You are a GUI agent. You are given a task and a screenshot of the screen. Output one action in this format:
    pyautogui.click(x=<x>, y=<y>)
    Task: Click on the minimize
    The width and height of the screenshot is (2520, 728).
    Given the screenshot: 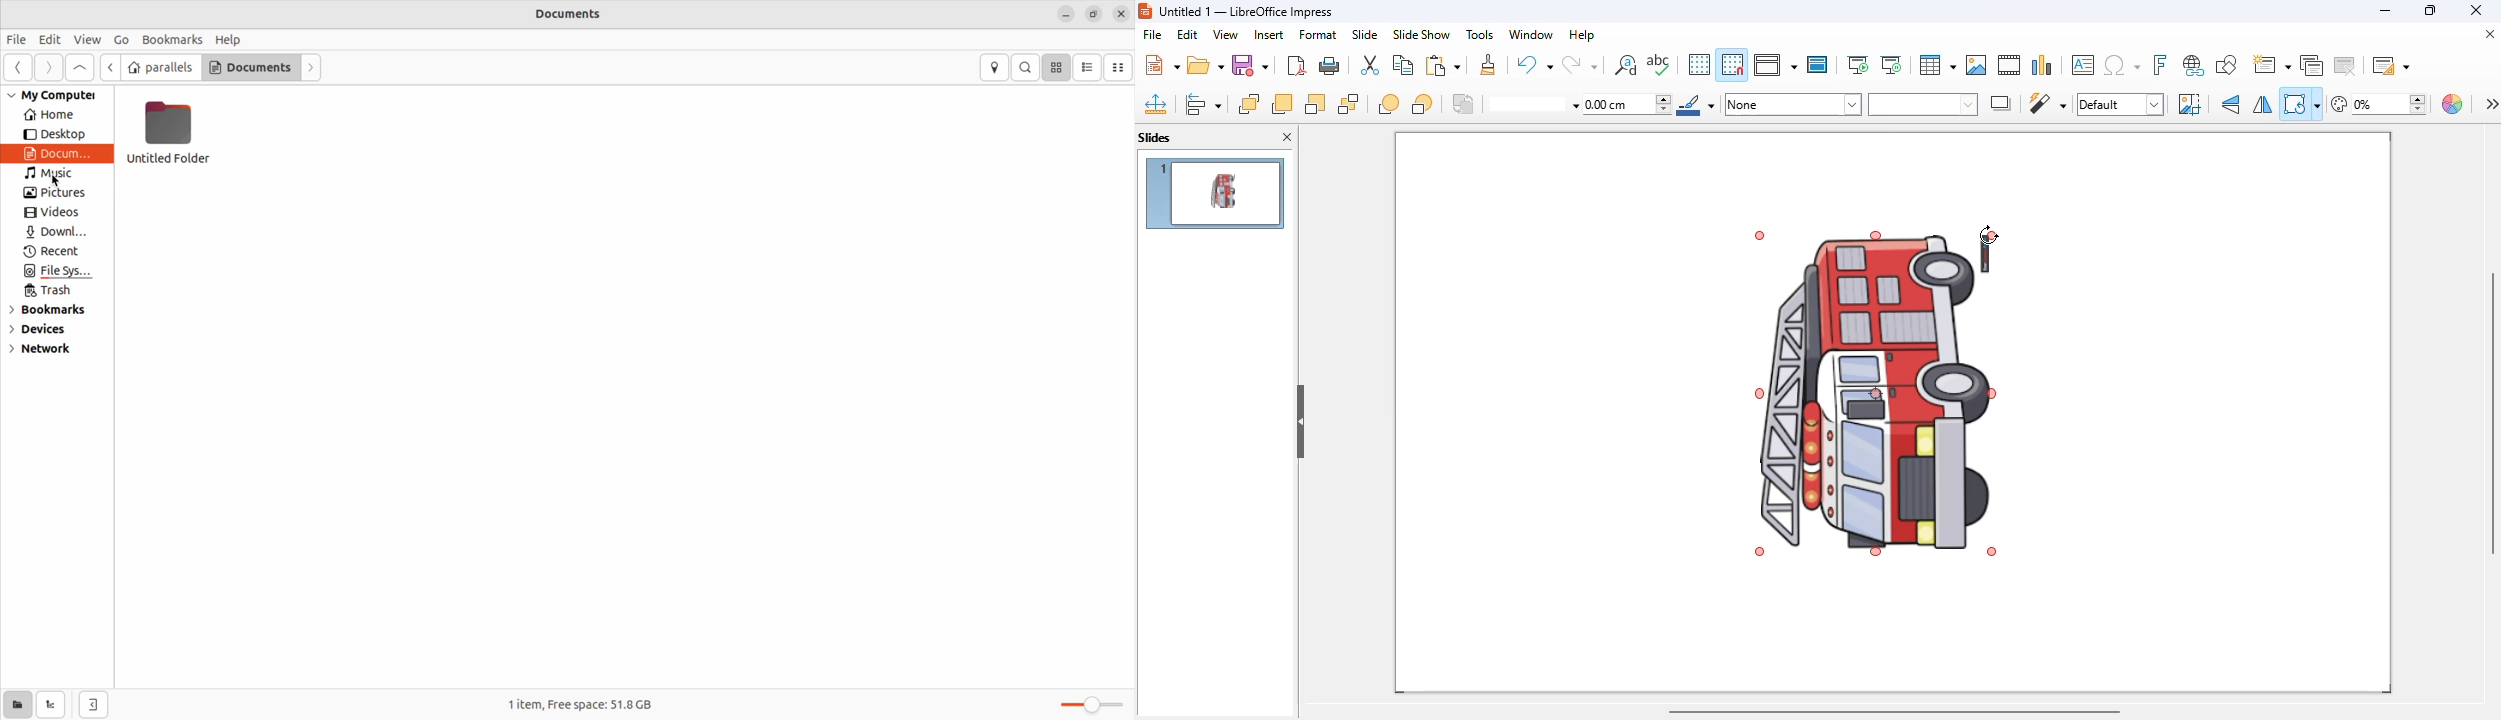 What is the action you would take?
    pyautogui.click(x=2386, y=10)
    